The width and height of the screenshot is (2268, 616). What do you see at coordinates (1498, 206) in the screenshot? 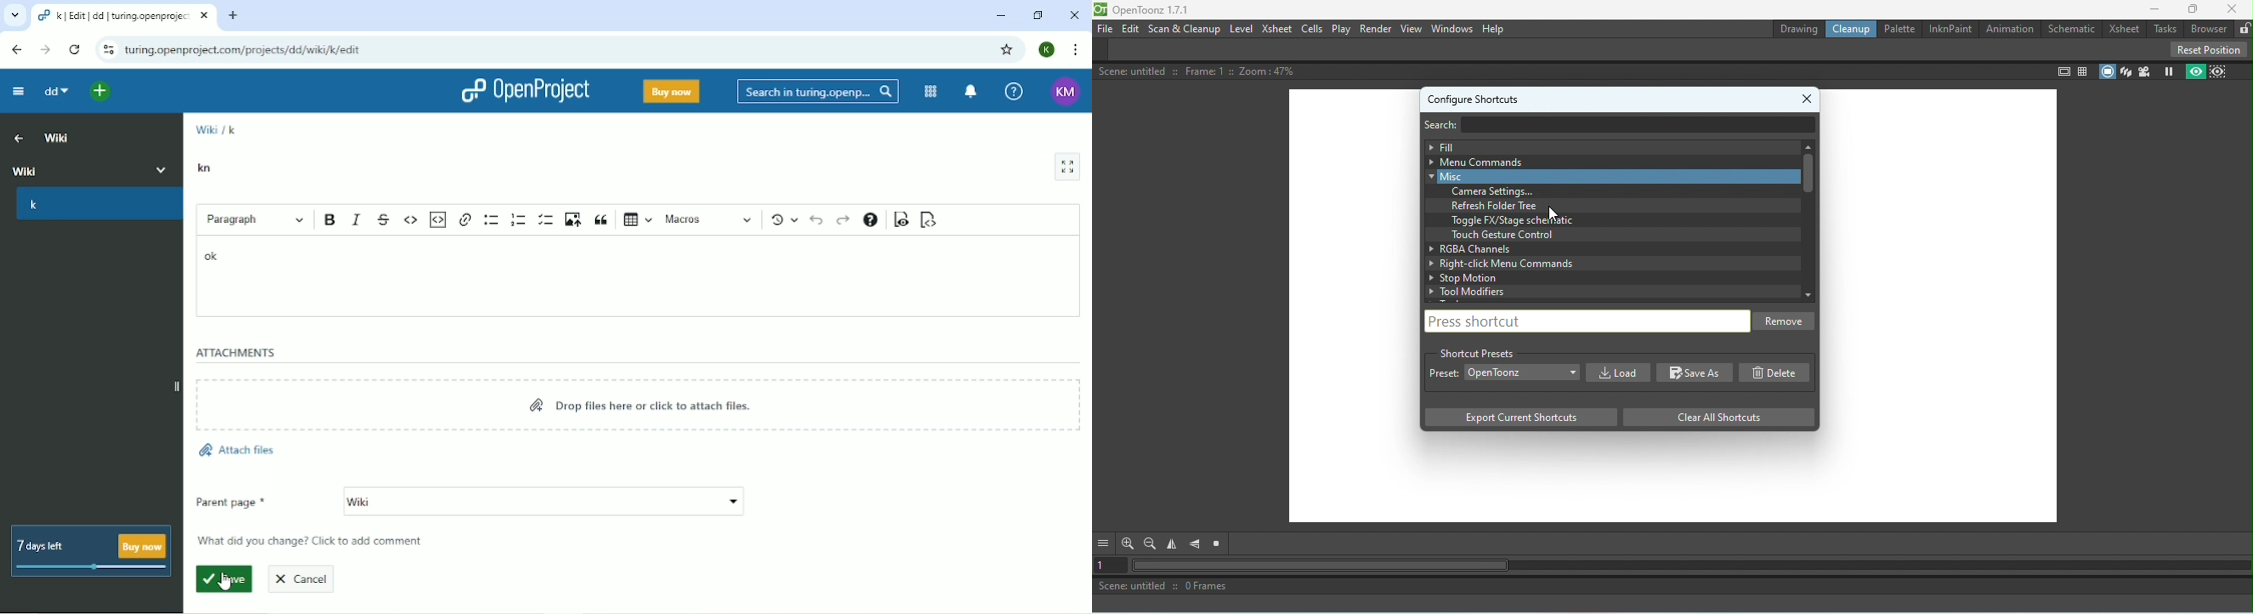
I see `Refresh folder tree` at bounding box center [1498, 206].